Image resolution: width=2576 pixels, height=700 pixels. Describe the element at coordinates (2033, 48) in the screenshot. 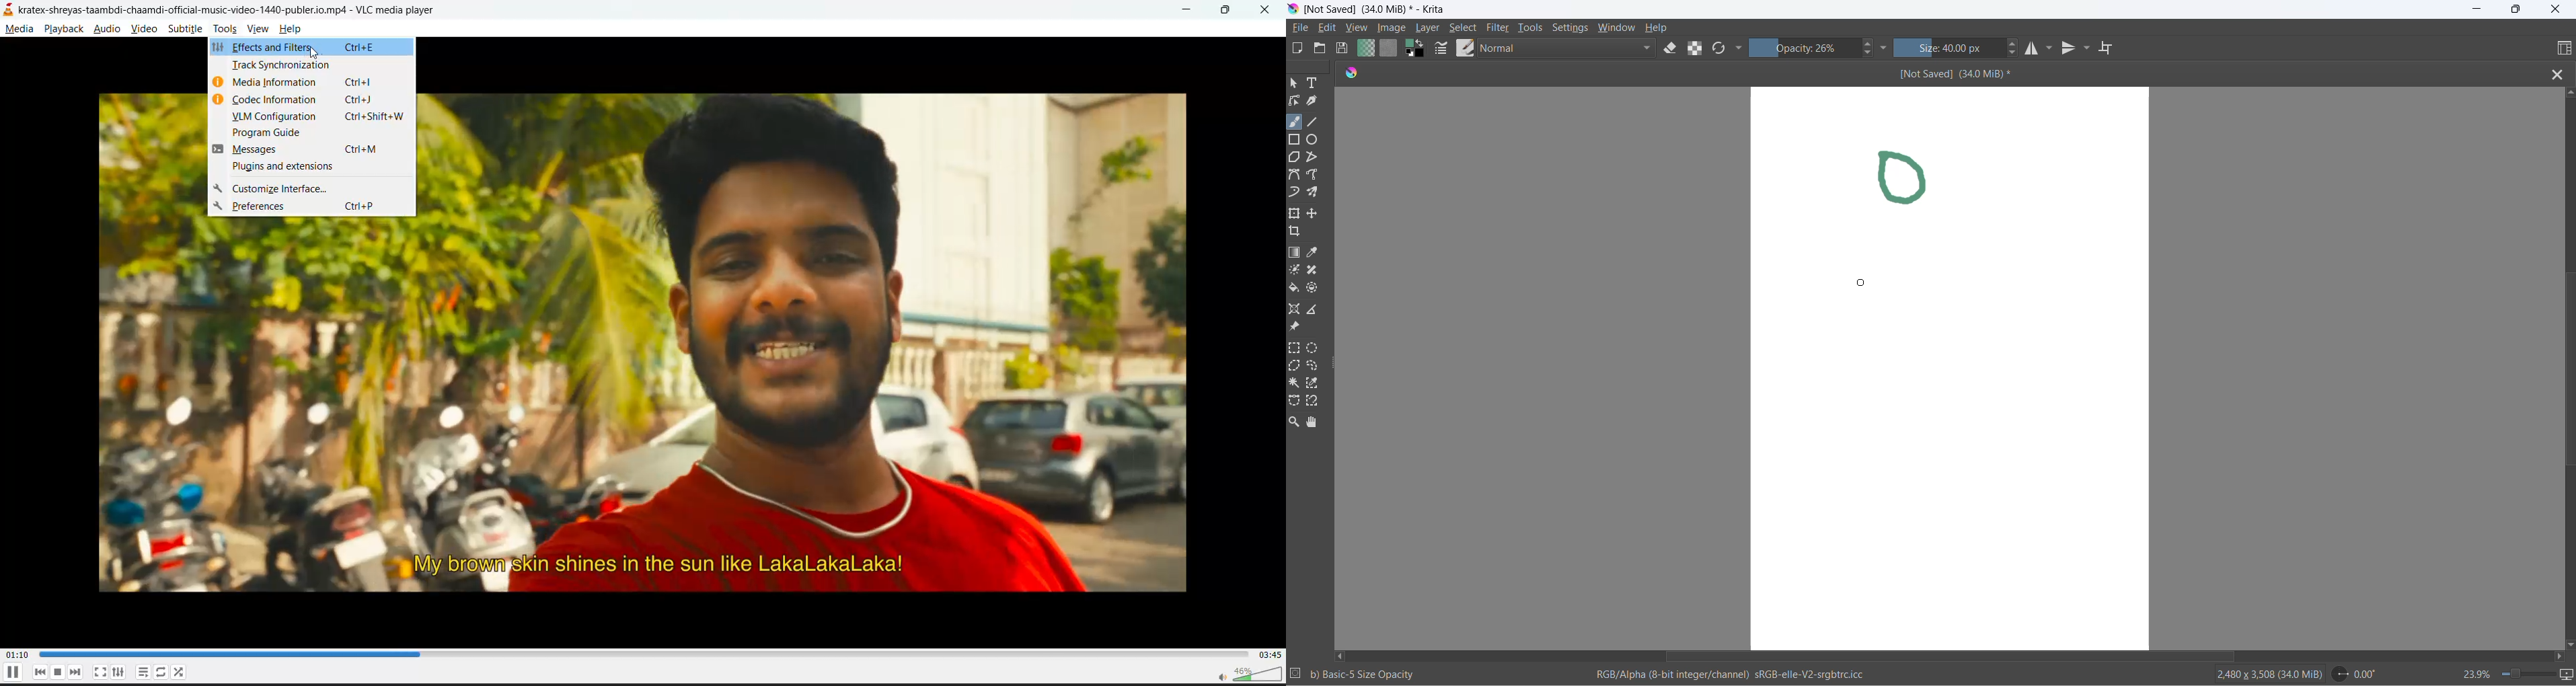

I see `horizontal mirror tool` at that location.